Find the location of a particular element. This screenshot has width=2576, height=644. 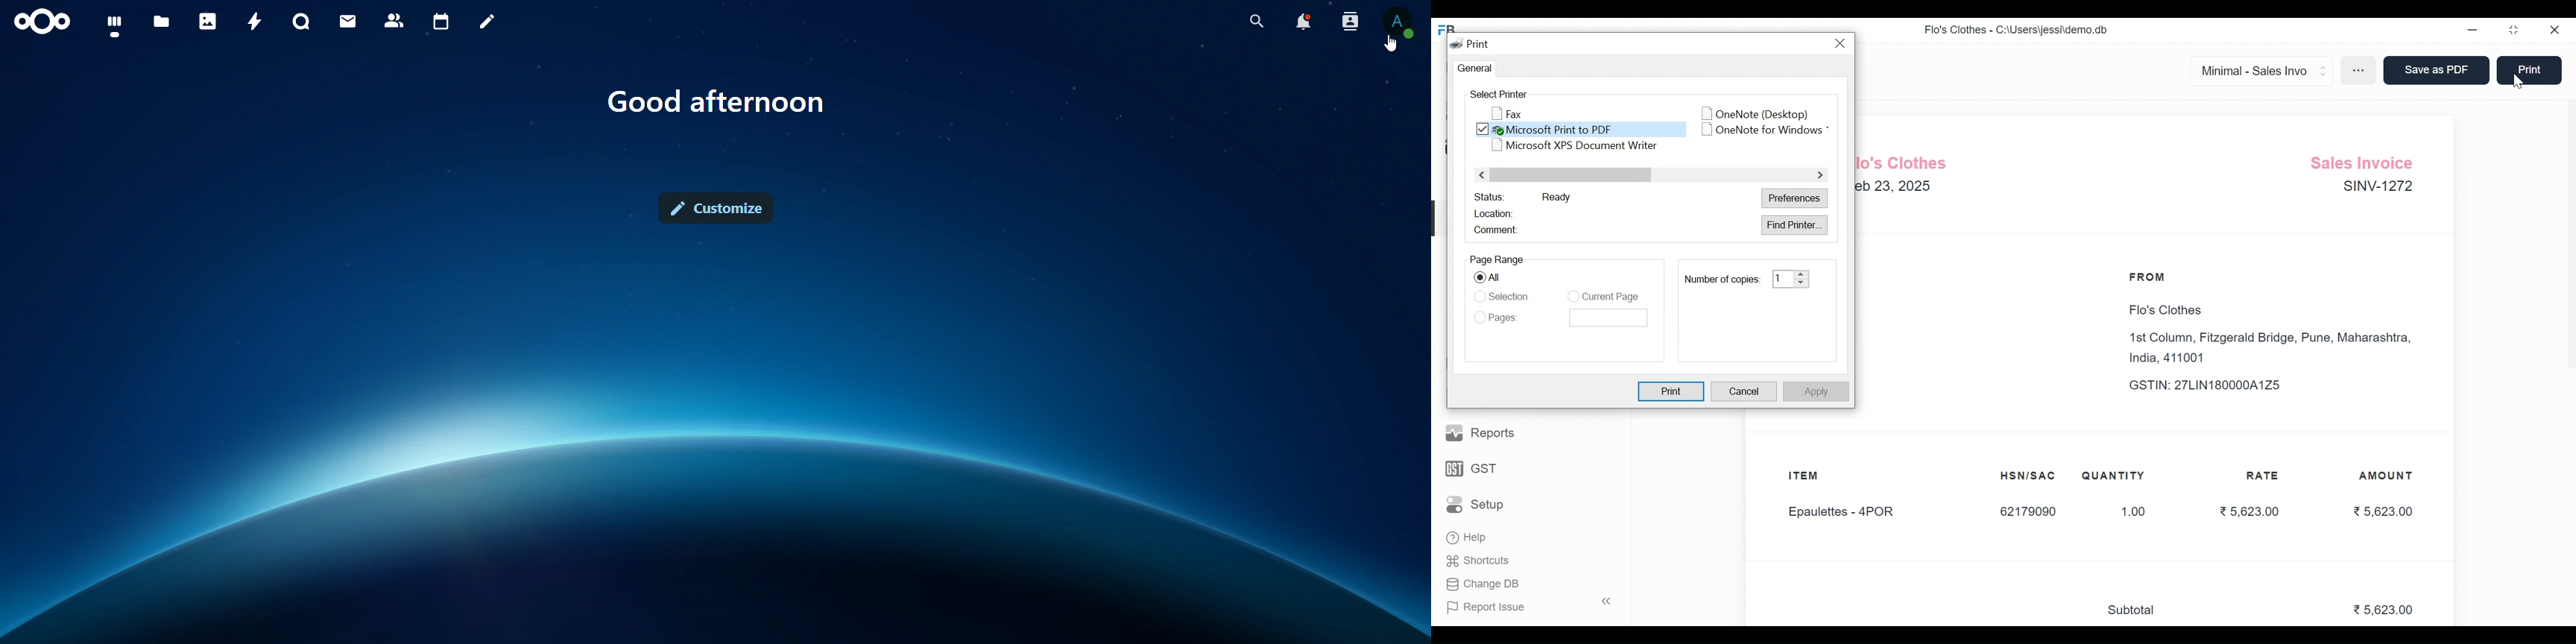

Close is located at coordinates (2555, 31).